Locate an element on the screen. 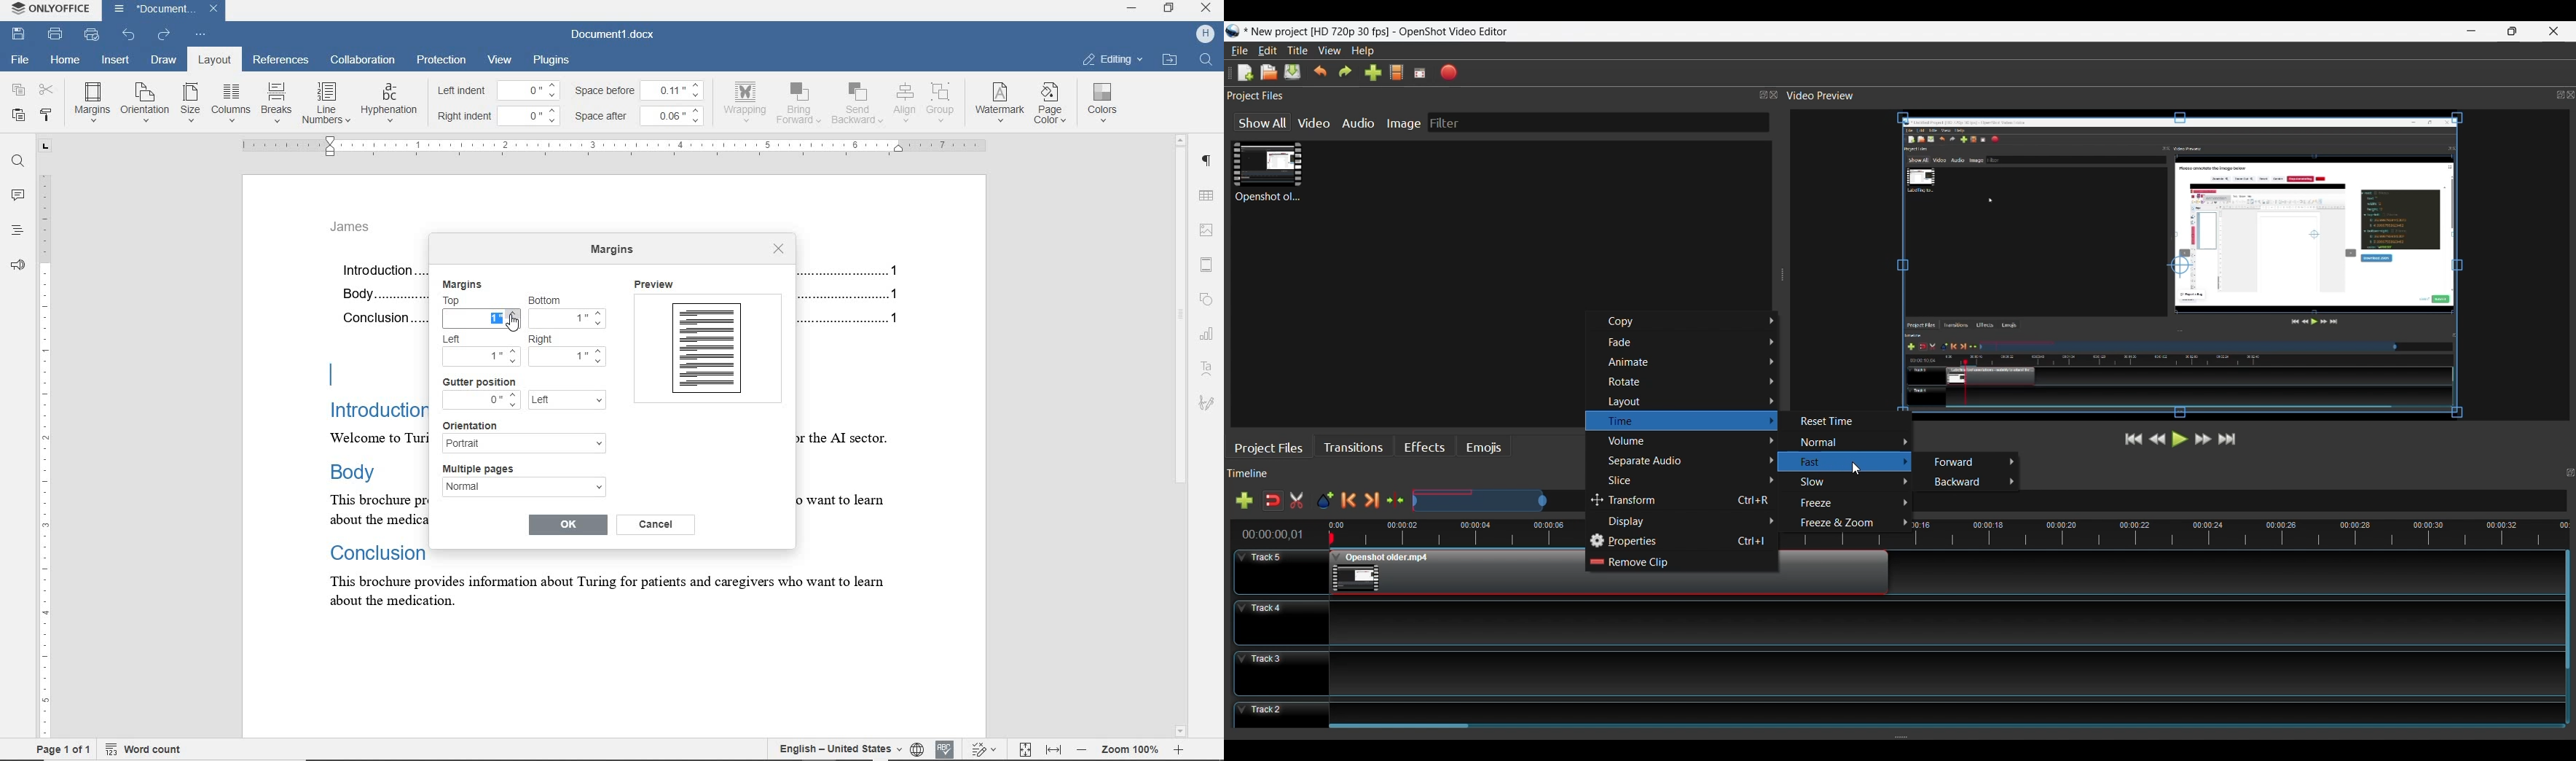  fit to page is located at coordinates (1024, 748).